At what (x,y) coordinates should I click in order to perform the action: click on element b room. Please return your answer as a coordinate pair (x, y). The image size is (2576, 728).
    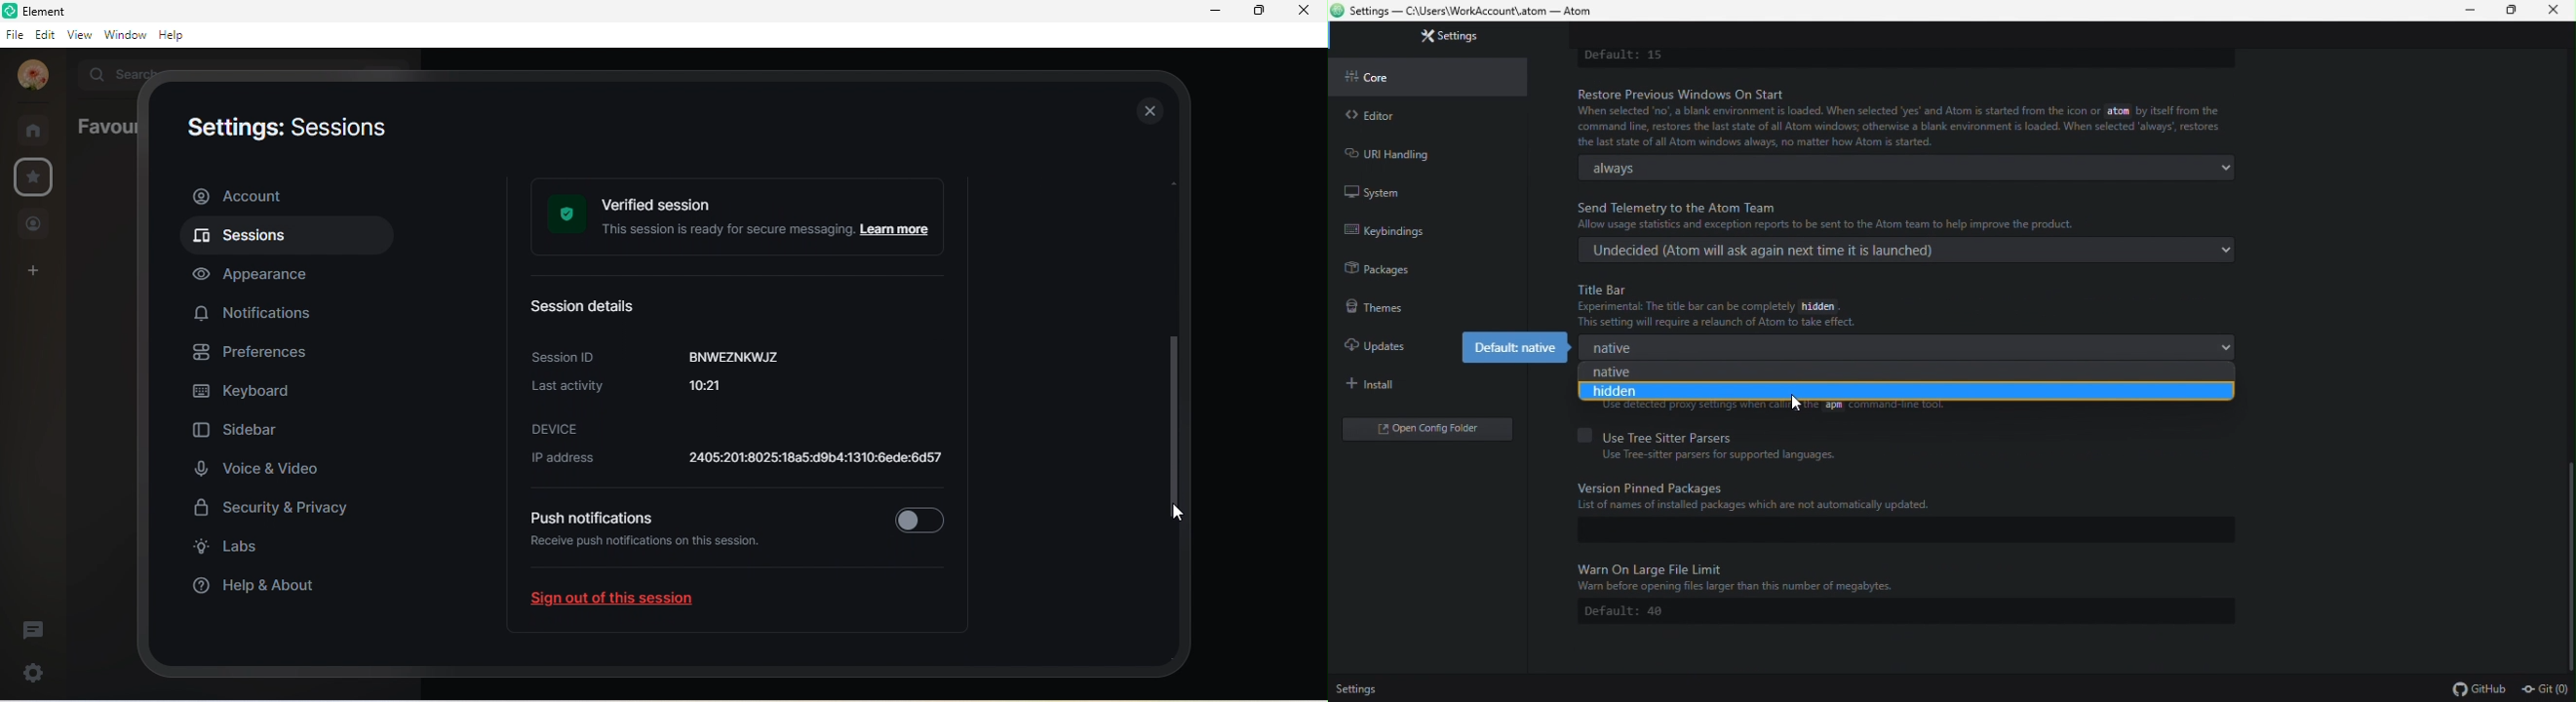
    Looking at the image, I should click on (74, 11).